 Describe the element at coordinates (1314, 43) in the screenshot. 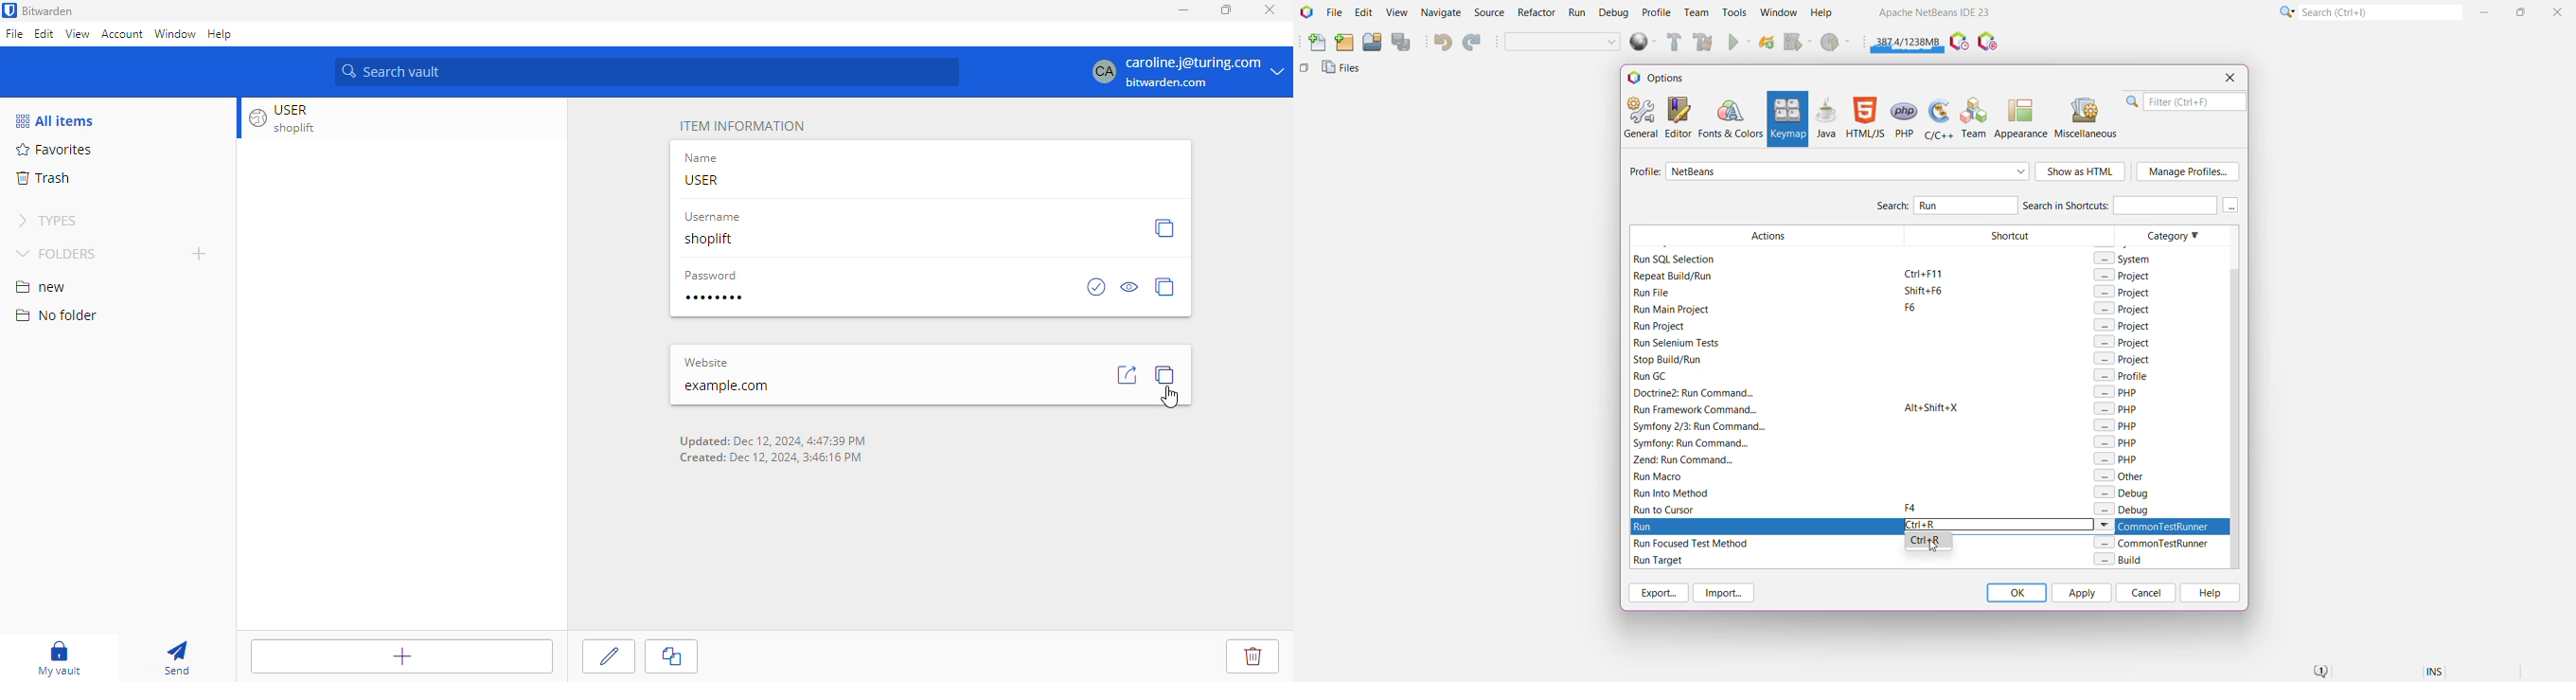

I see `New File` at that location.